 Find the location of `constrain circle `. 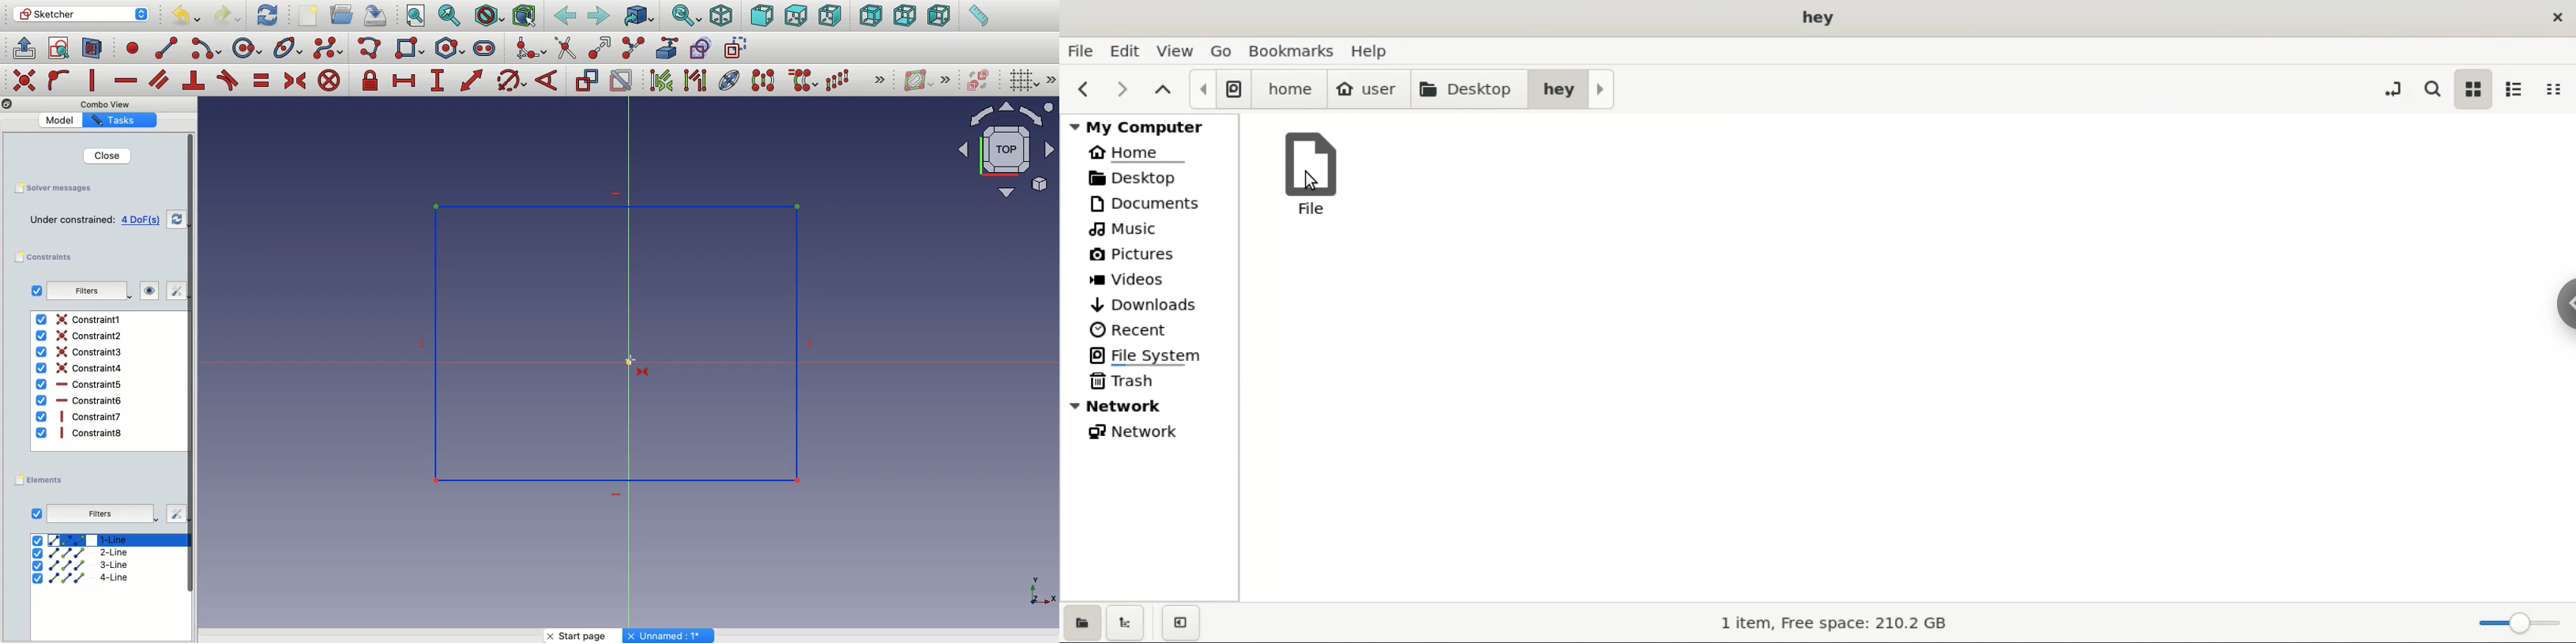

constrain circle  is located at coordinates (512, 79).